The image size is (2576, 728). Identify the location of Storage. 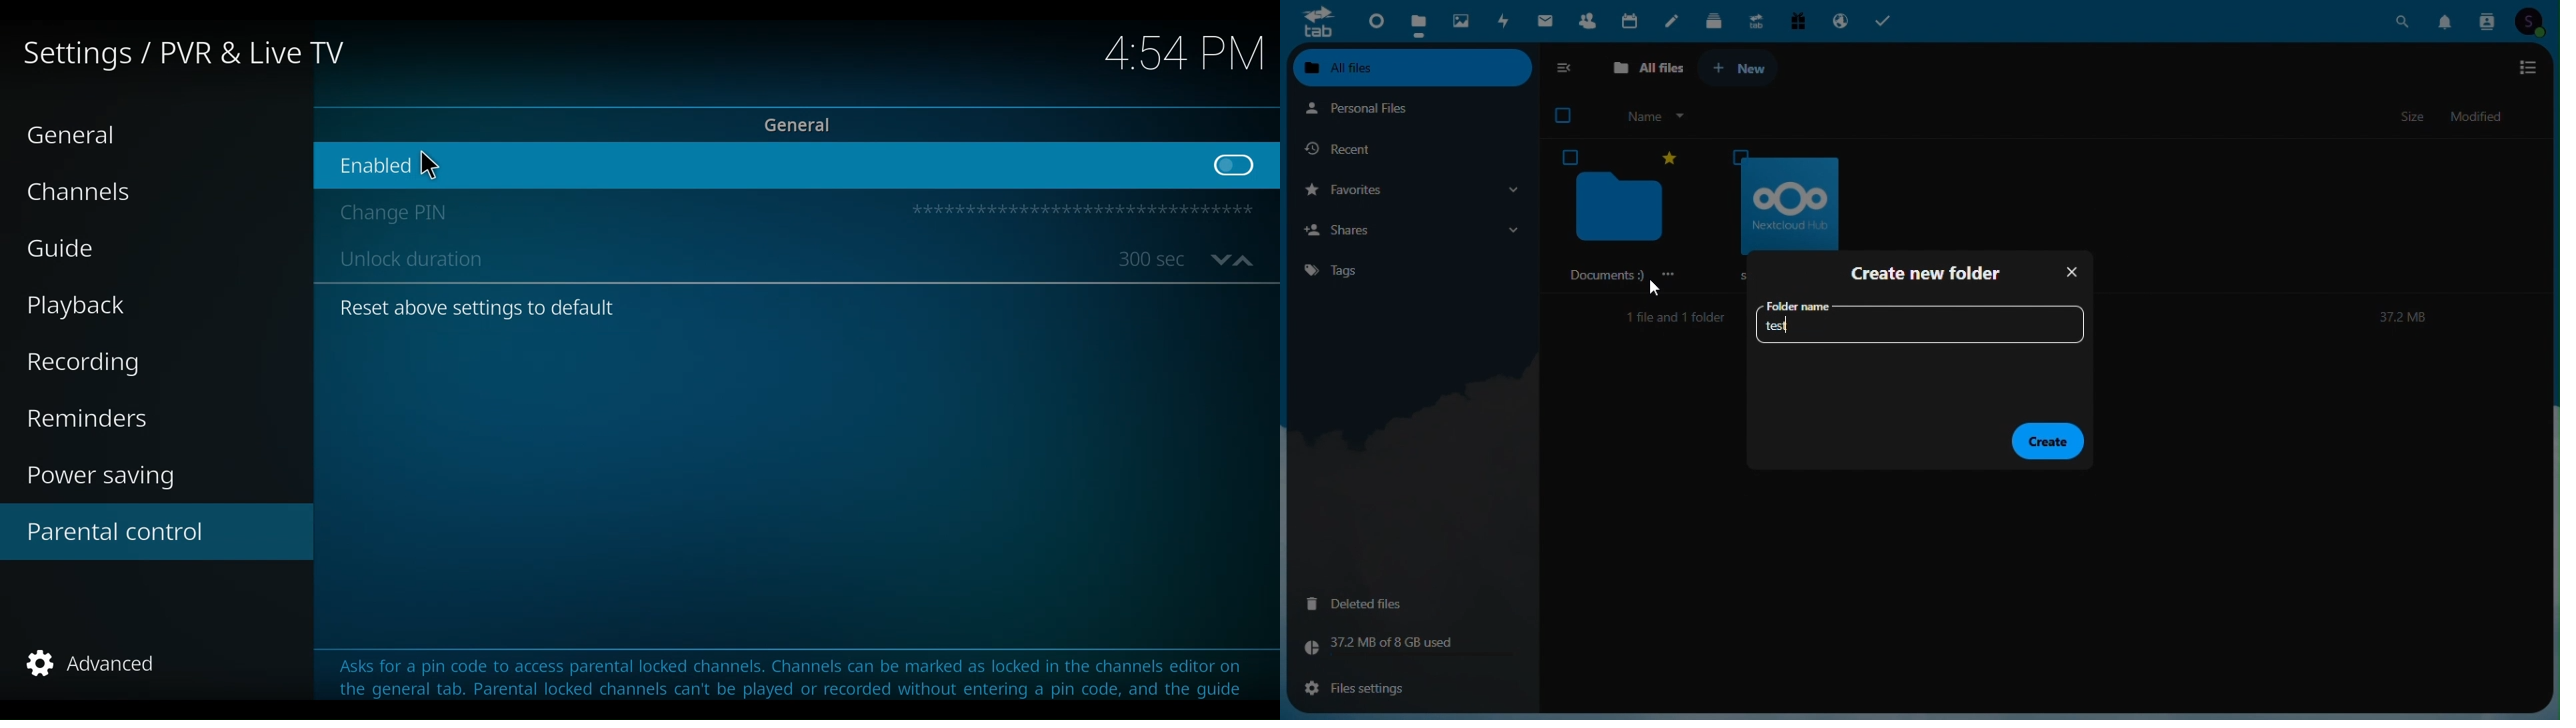
(1406, 649).